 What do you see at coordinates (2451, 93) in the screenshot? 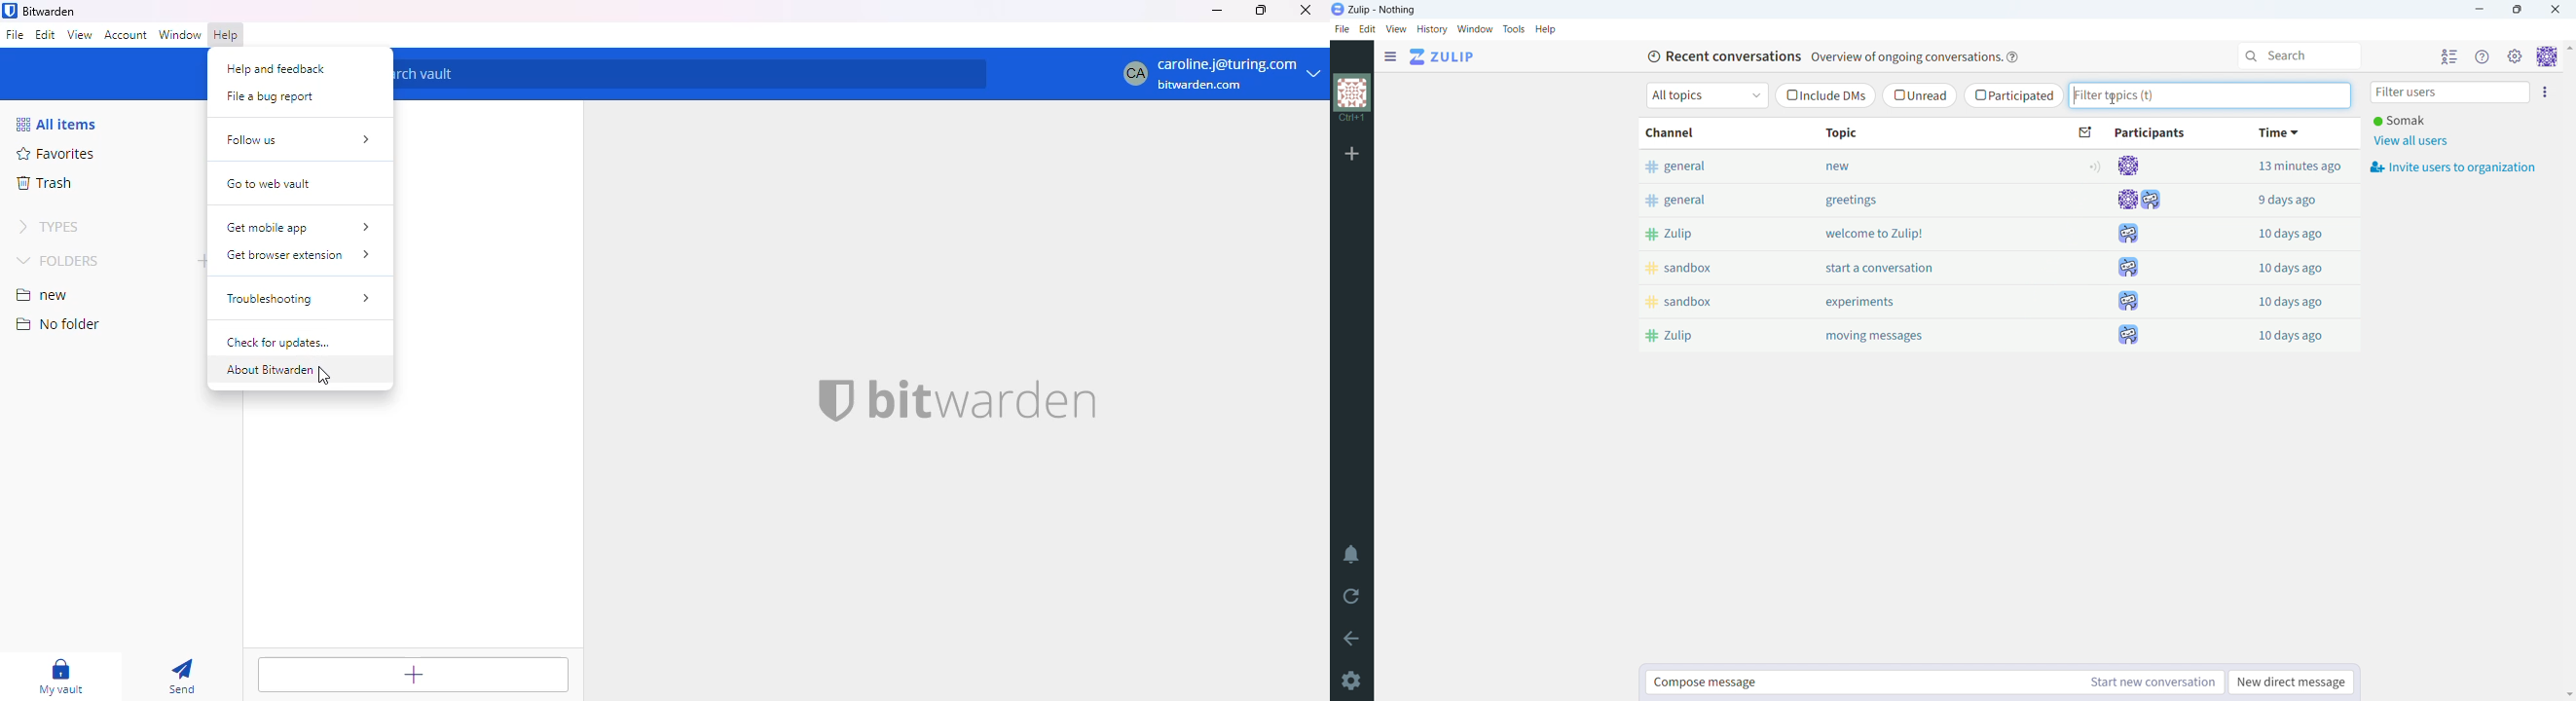
I see `filter users` at bounding box center [2451, 93].